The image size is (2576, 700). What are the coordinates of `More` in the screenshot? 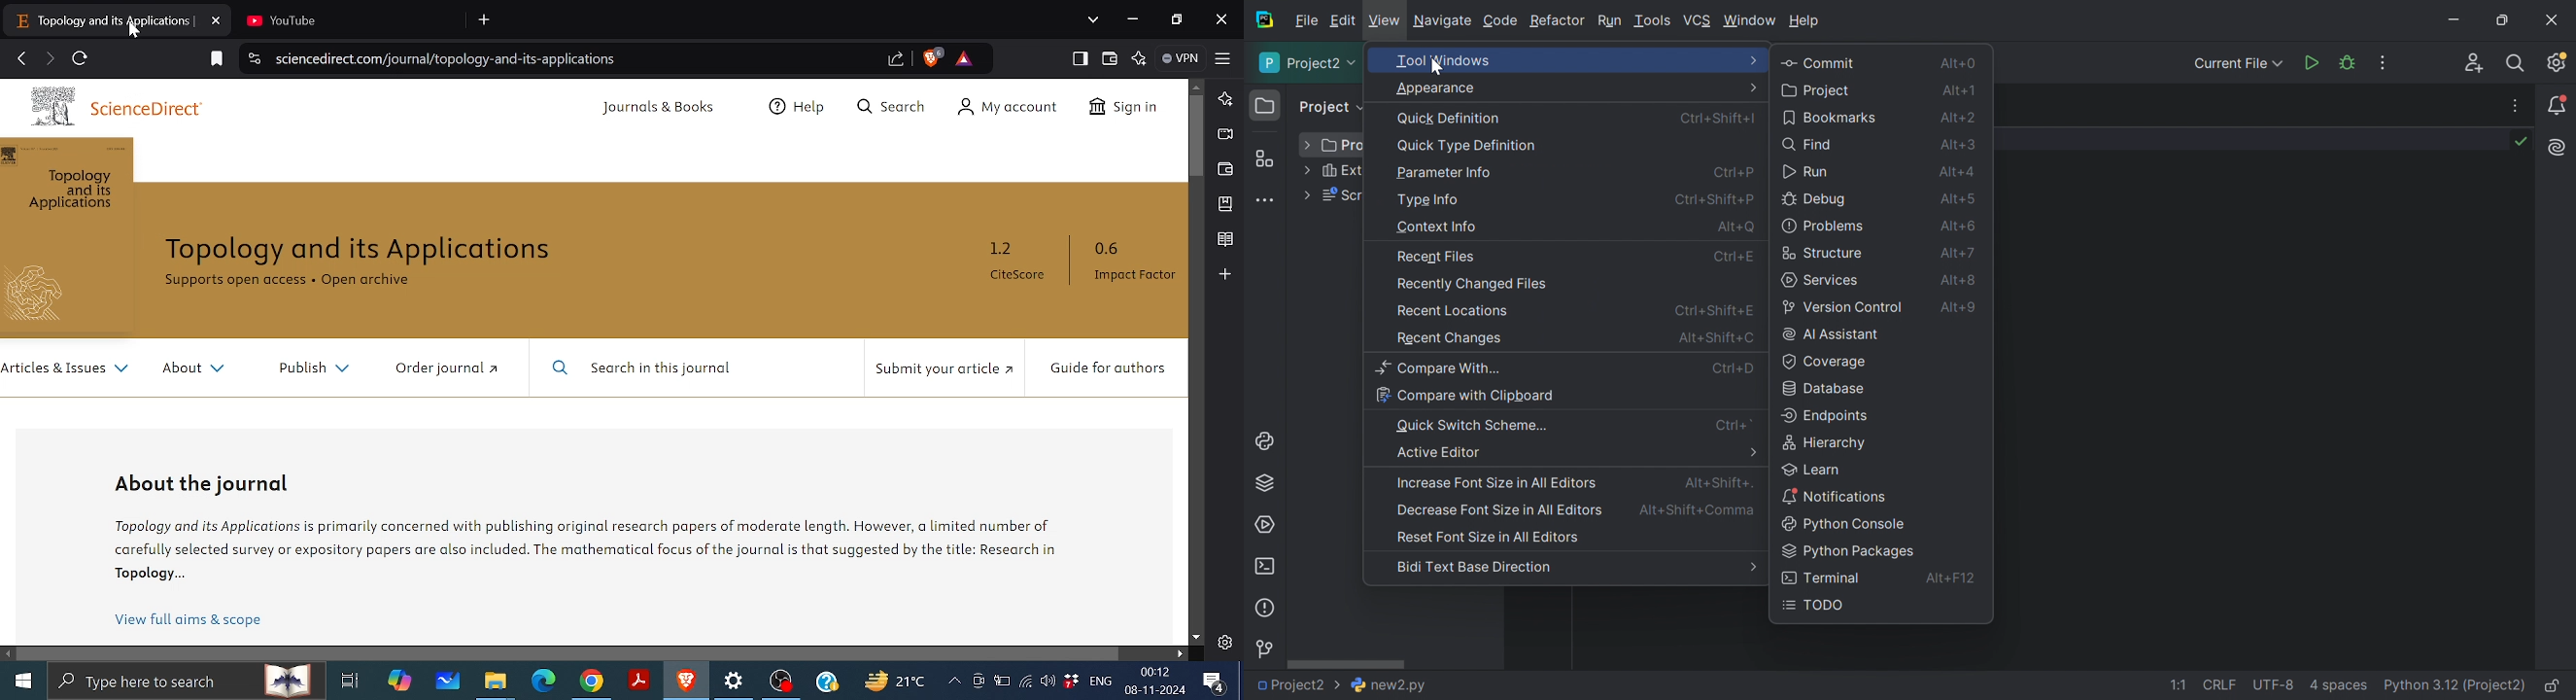 It's located at (1307, 169).